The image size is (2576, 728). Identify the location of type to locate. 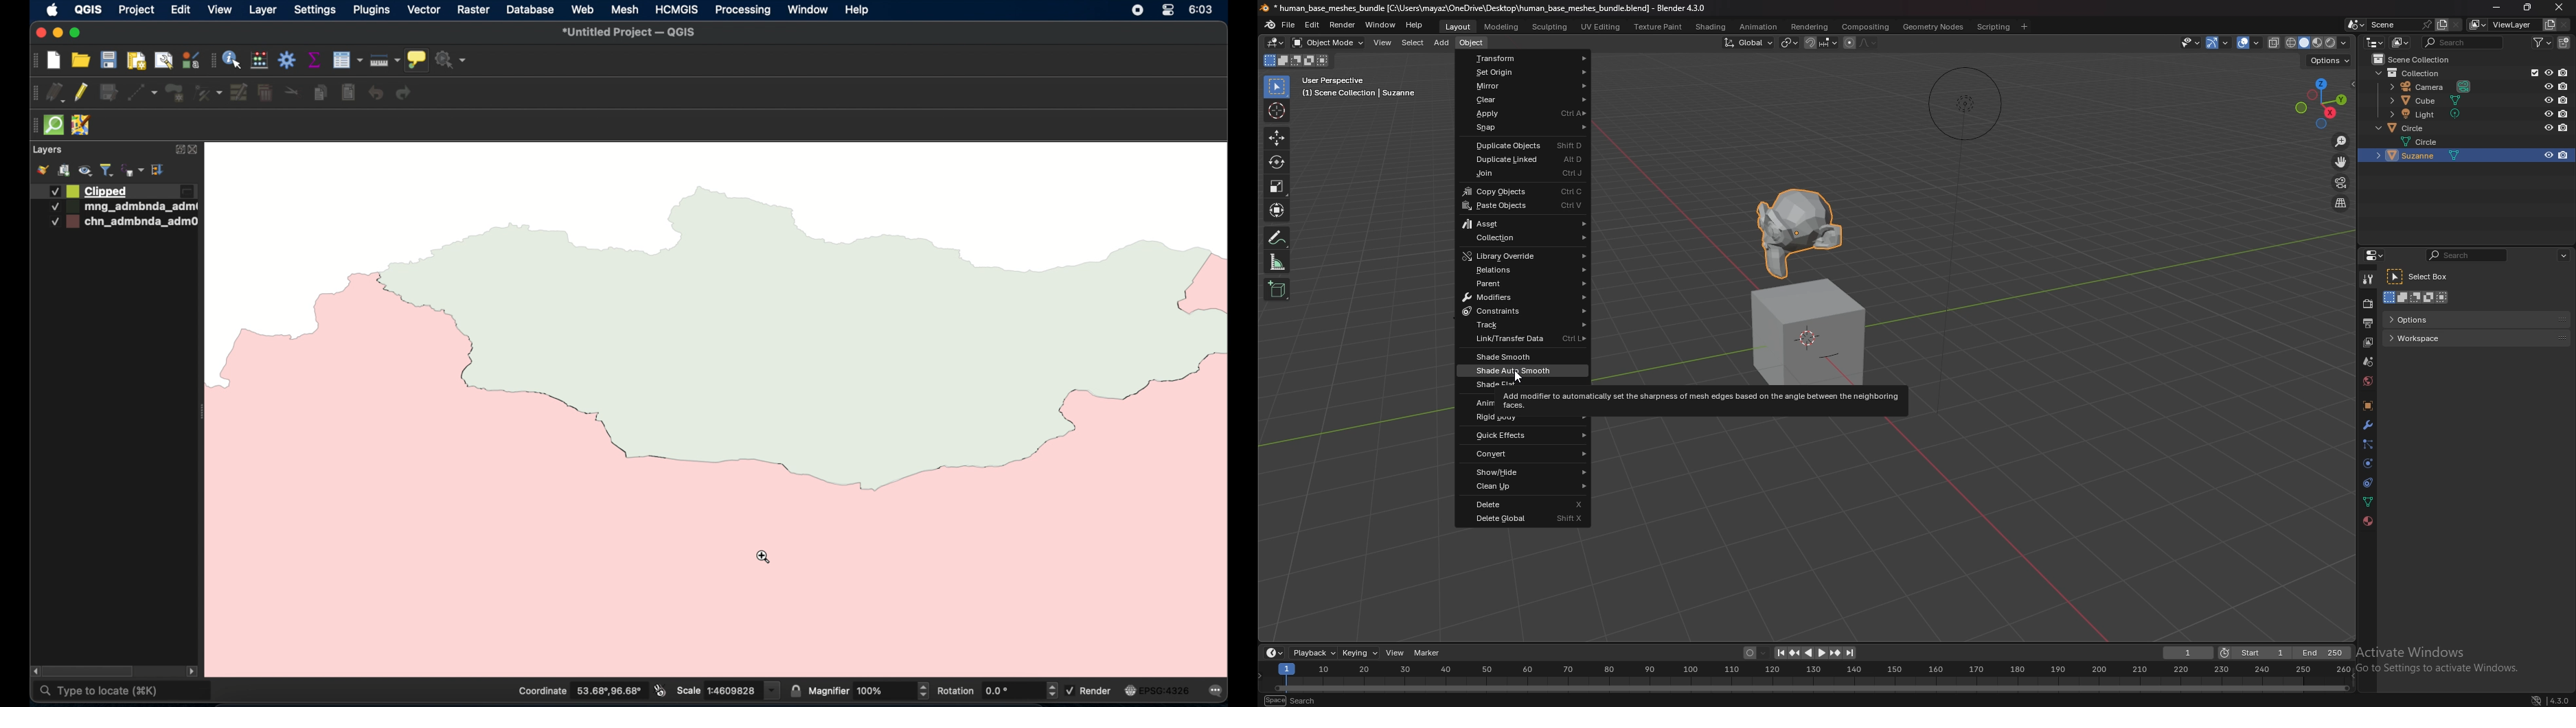
(124, 692).